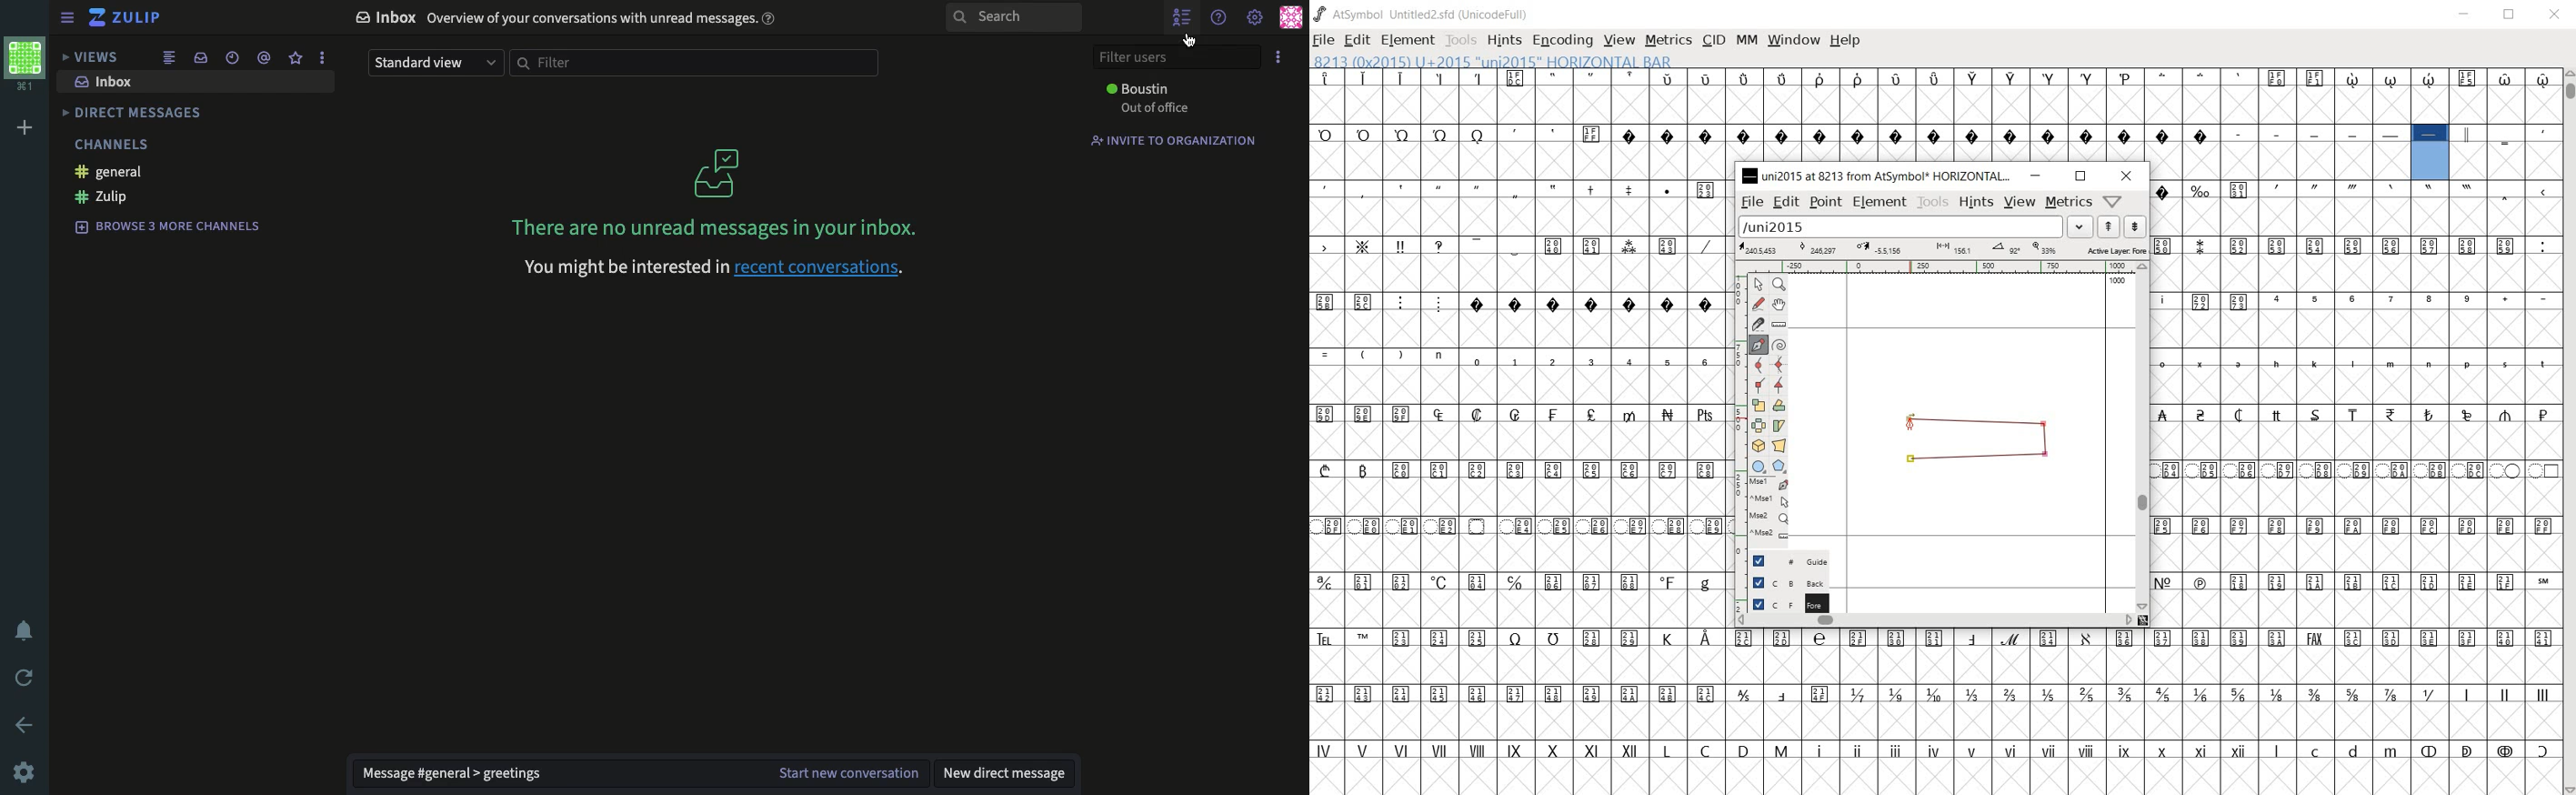  I want to click on Cursor, so click(1194, 44).